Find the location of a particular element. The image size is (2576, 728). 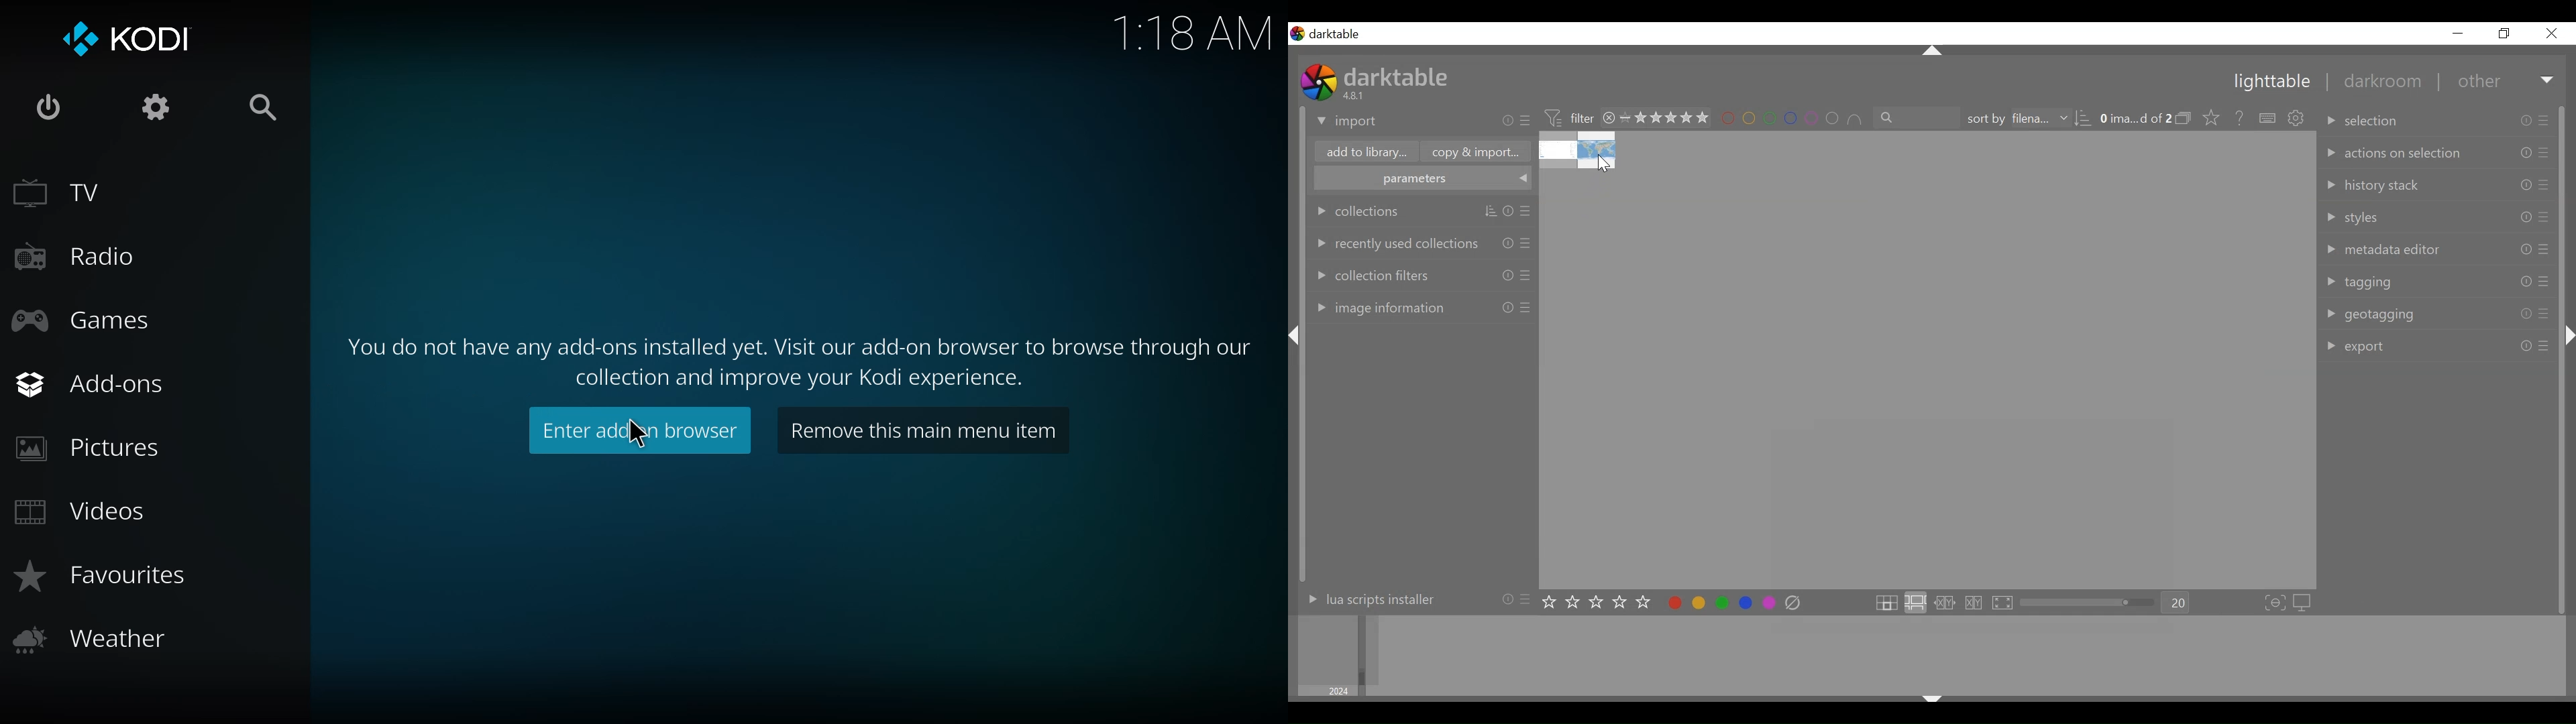

info is located at coordinates (800, 357).